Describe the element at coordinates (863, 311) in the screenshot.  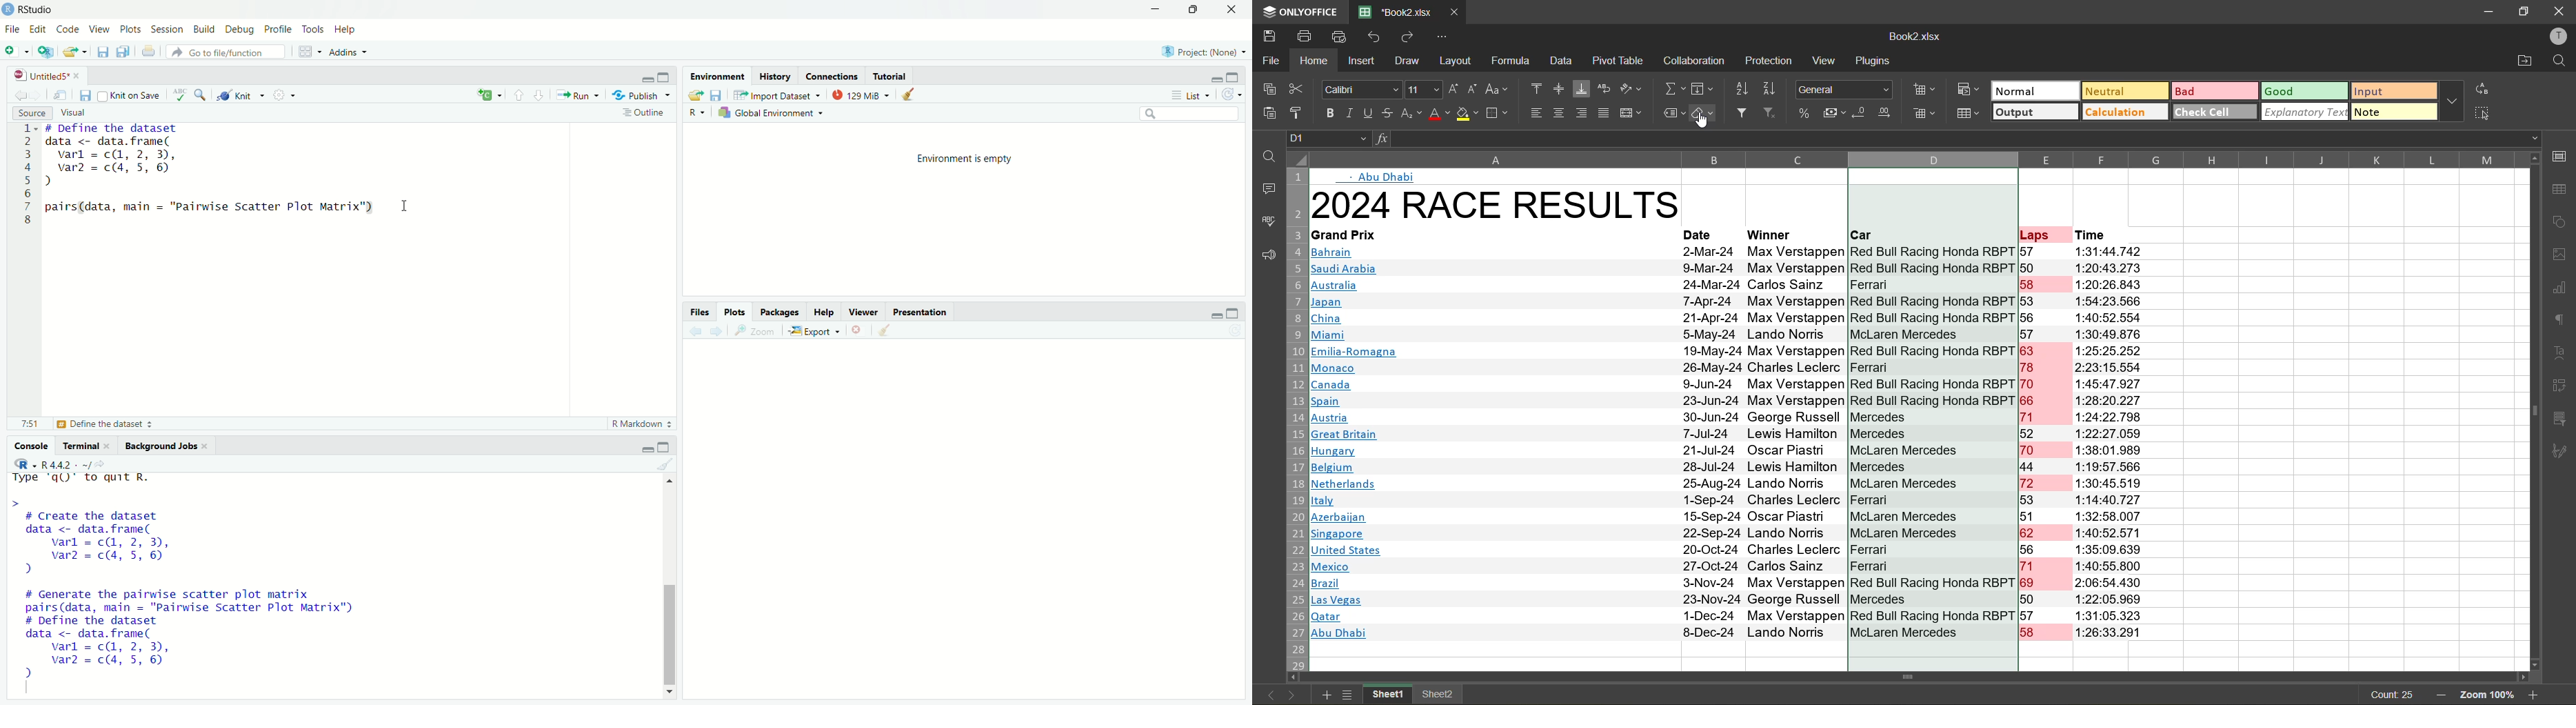
I see `Viewer` at that location.